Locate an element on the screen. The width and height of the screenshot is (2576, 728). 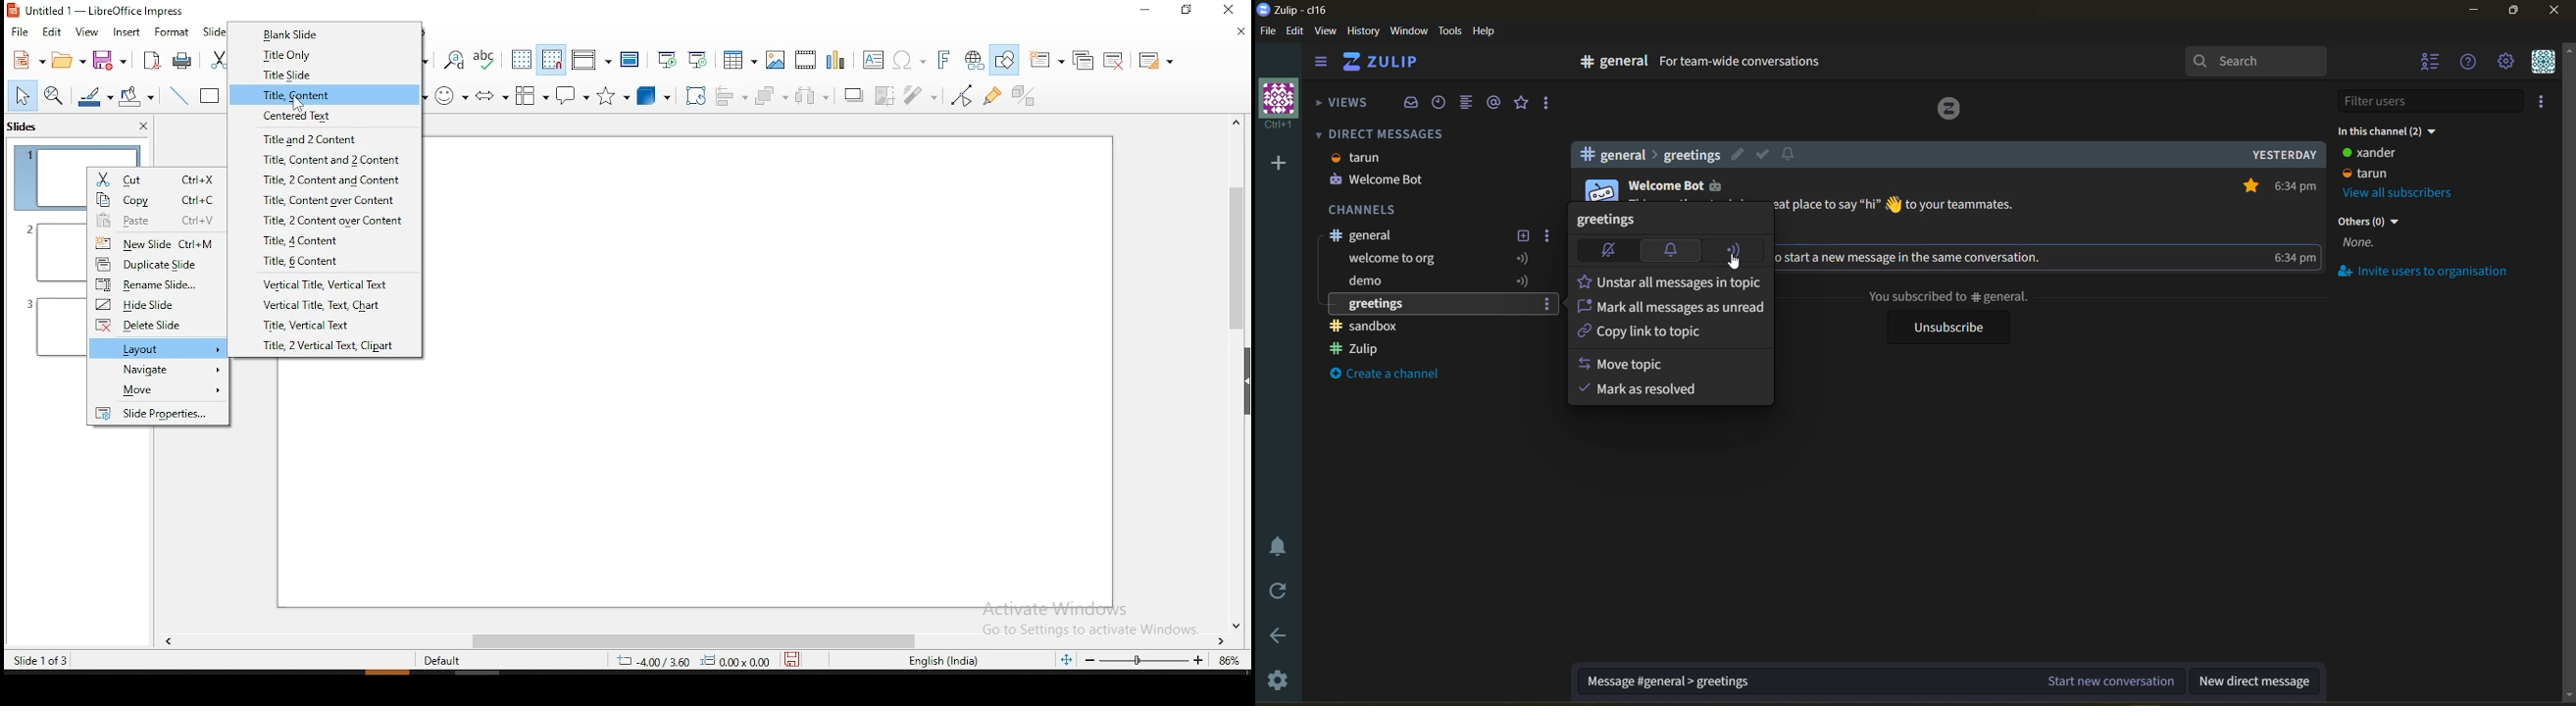
in this channel is located at coordinates (2391, 133).